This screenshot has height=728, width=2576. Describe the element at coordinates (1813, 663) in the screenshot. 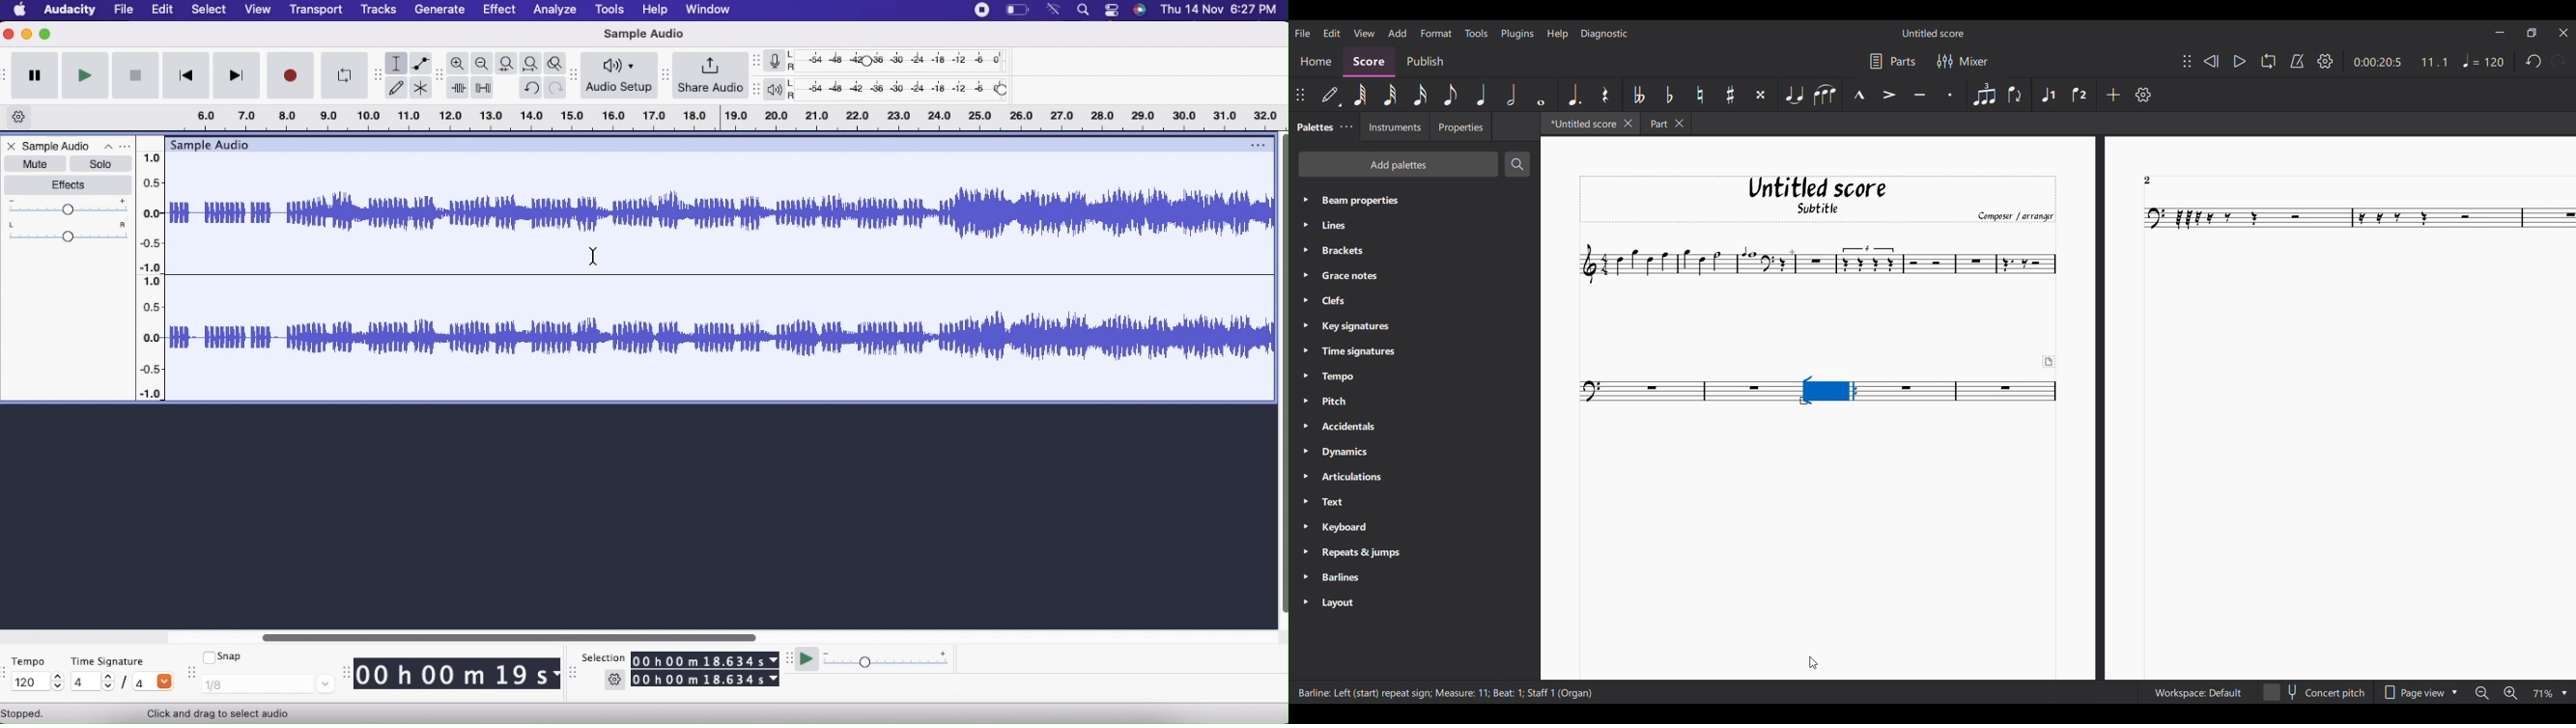

I see `Cursor clicking on score` at that location.